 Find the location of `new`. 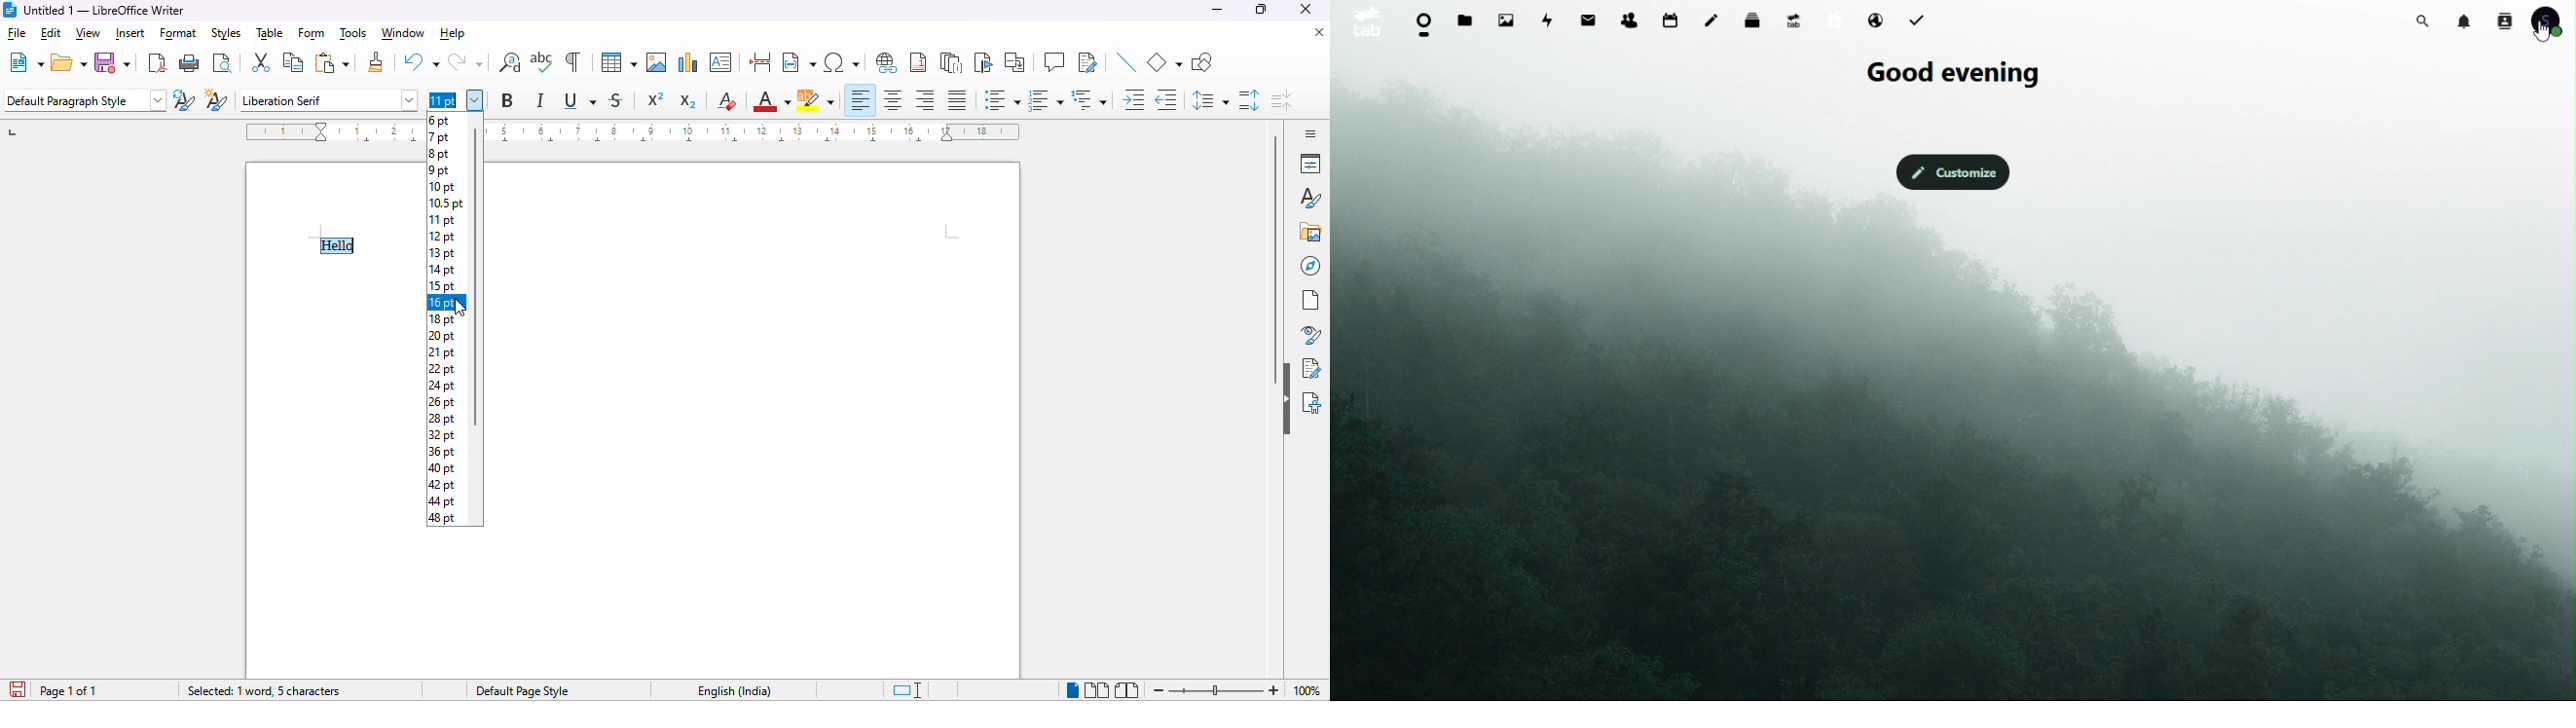

new is located at coordinates (25, 62).